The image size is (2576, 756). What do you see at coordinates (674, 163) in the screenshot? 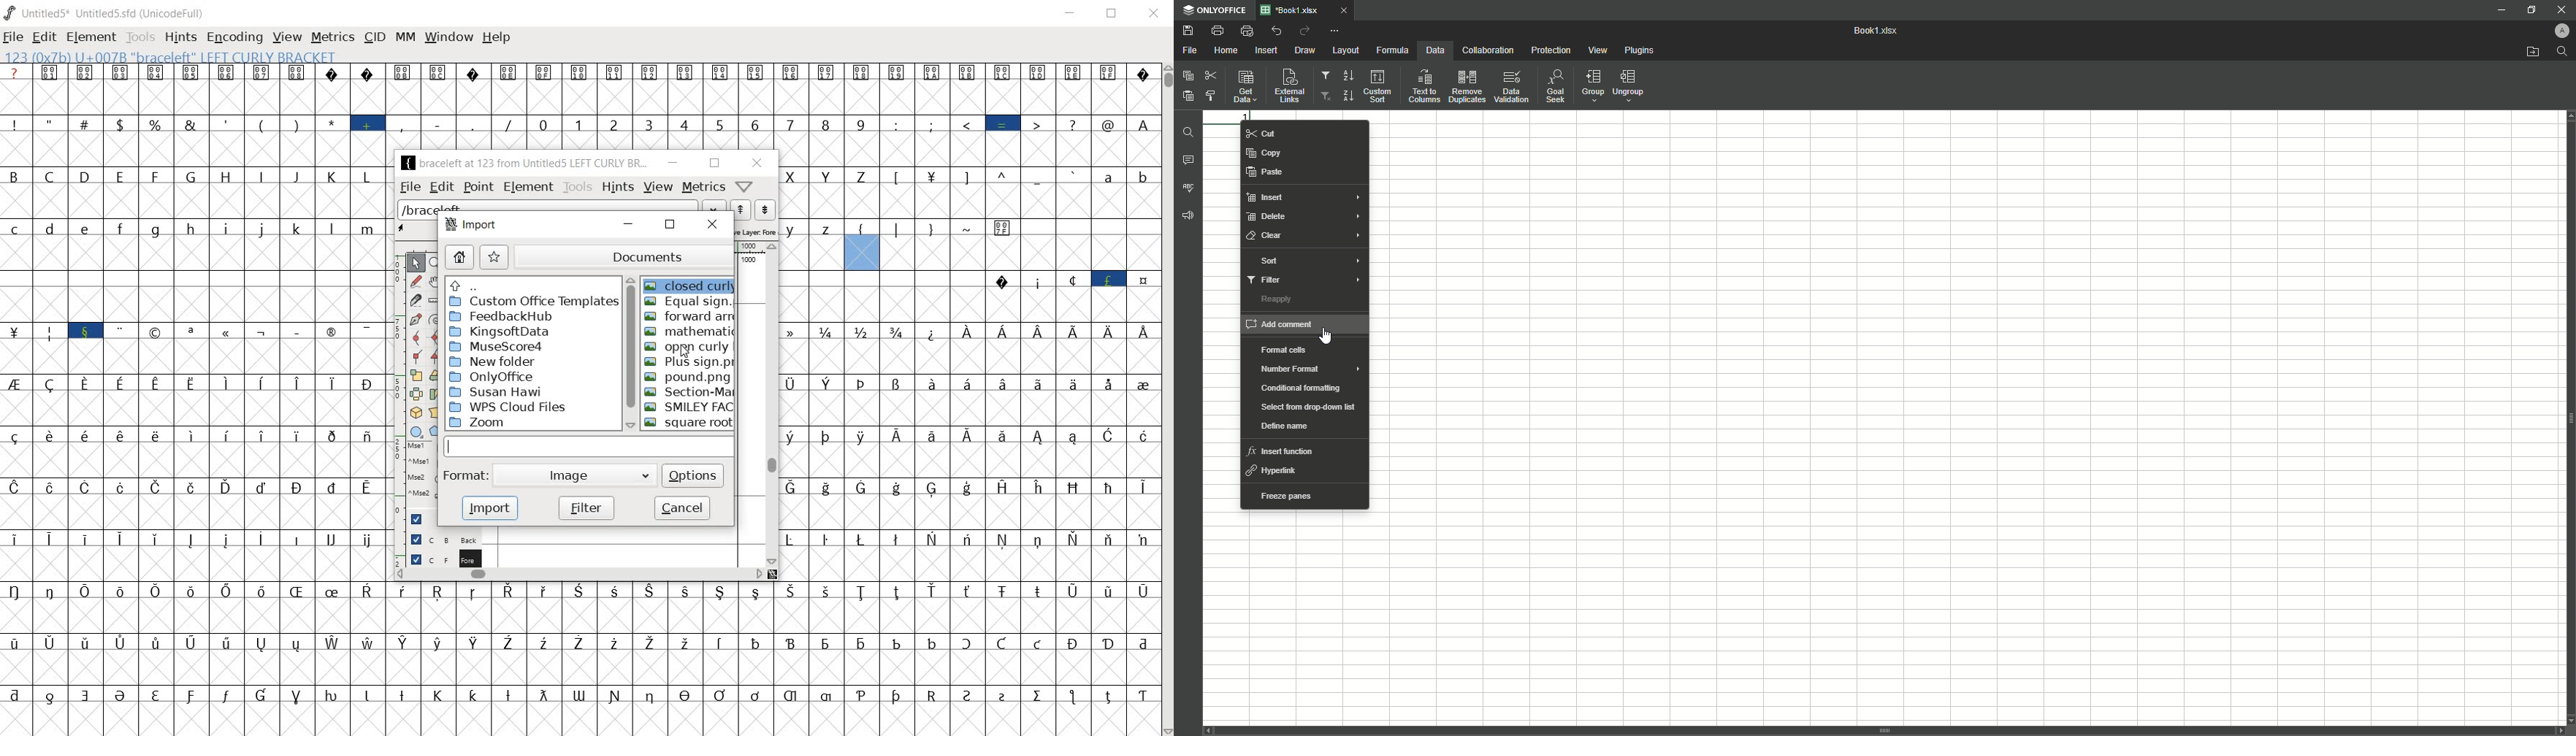
I see `minimize` at bounding box center [674, 163].